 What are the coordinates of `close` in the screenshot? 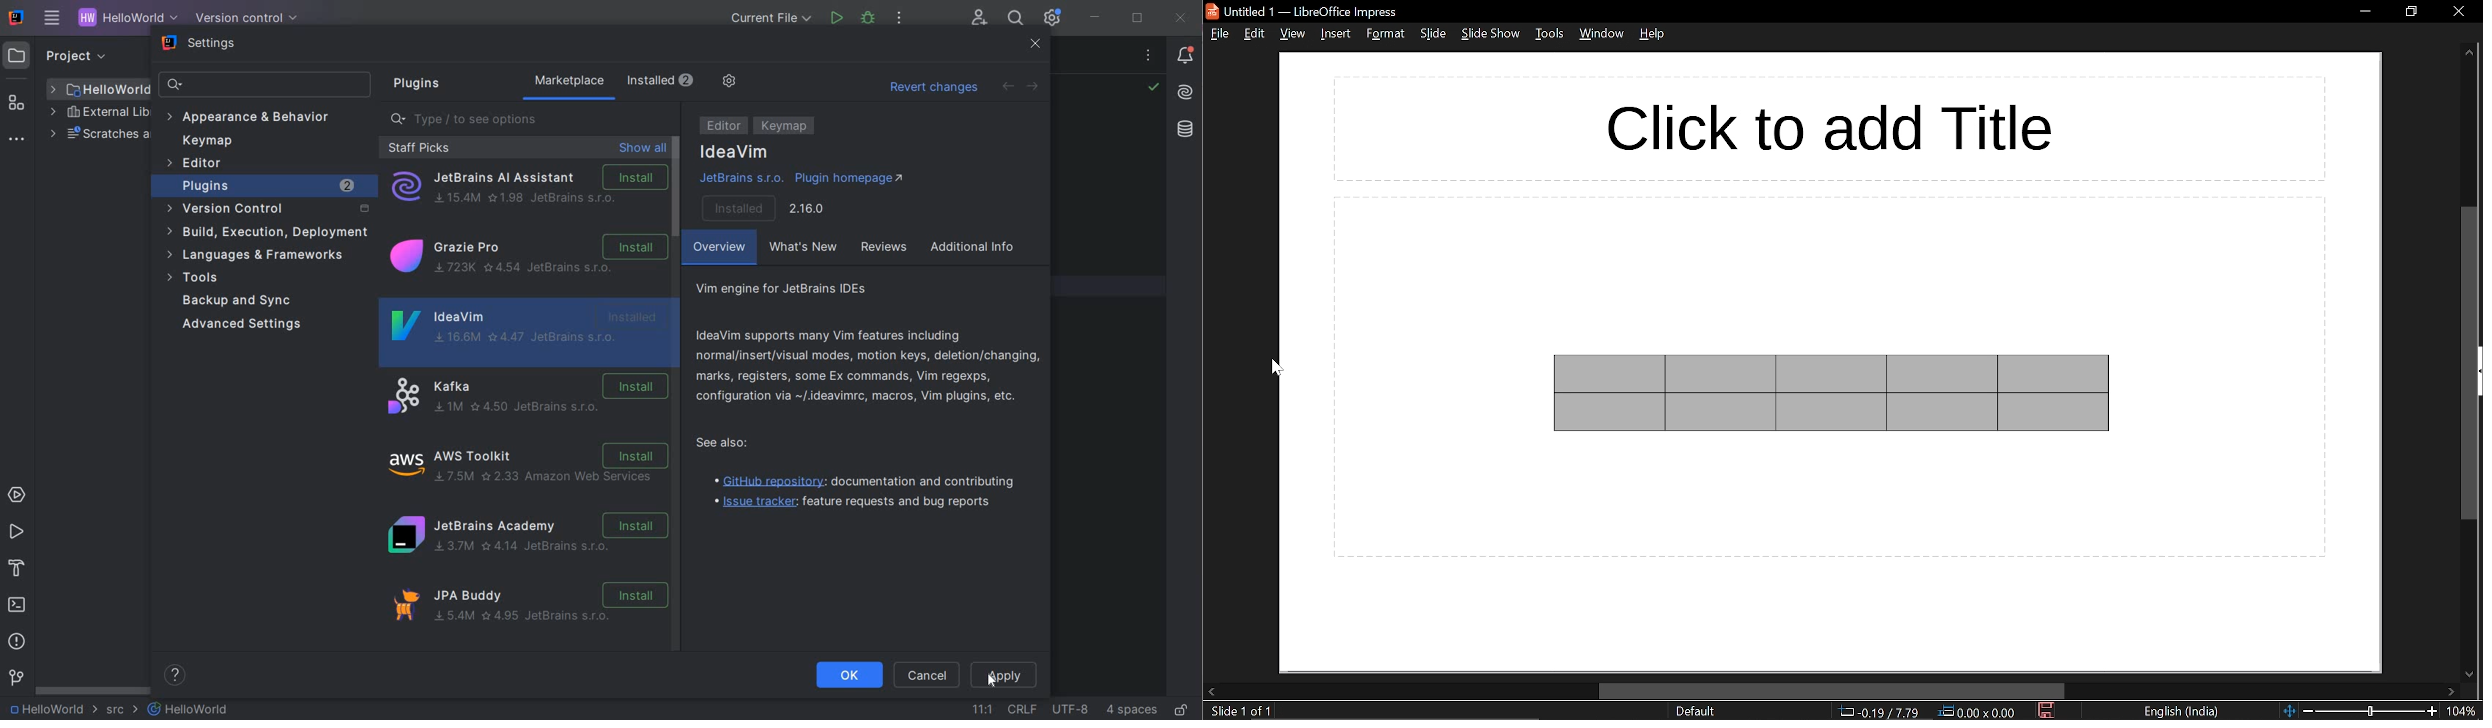 It's located at (2453, 12).